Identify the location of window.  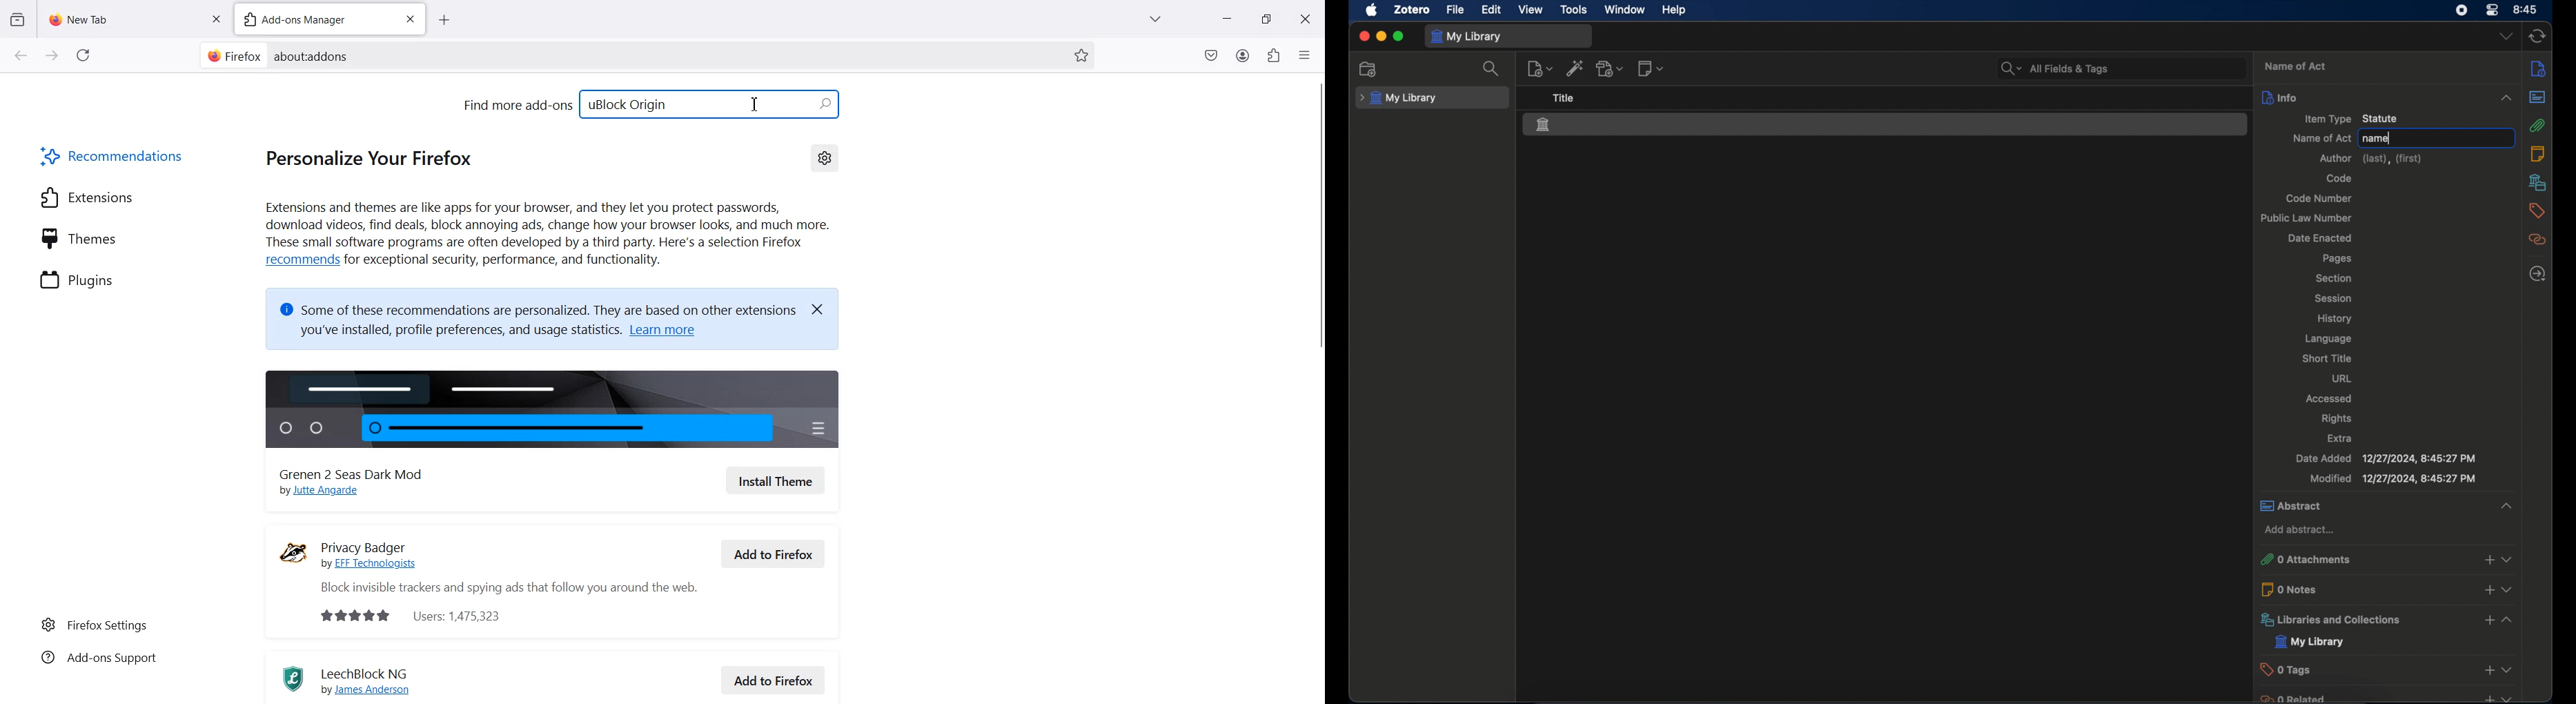
(1625, 9).